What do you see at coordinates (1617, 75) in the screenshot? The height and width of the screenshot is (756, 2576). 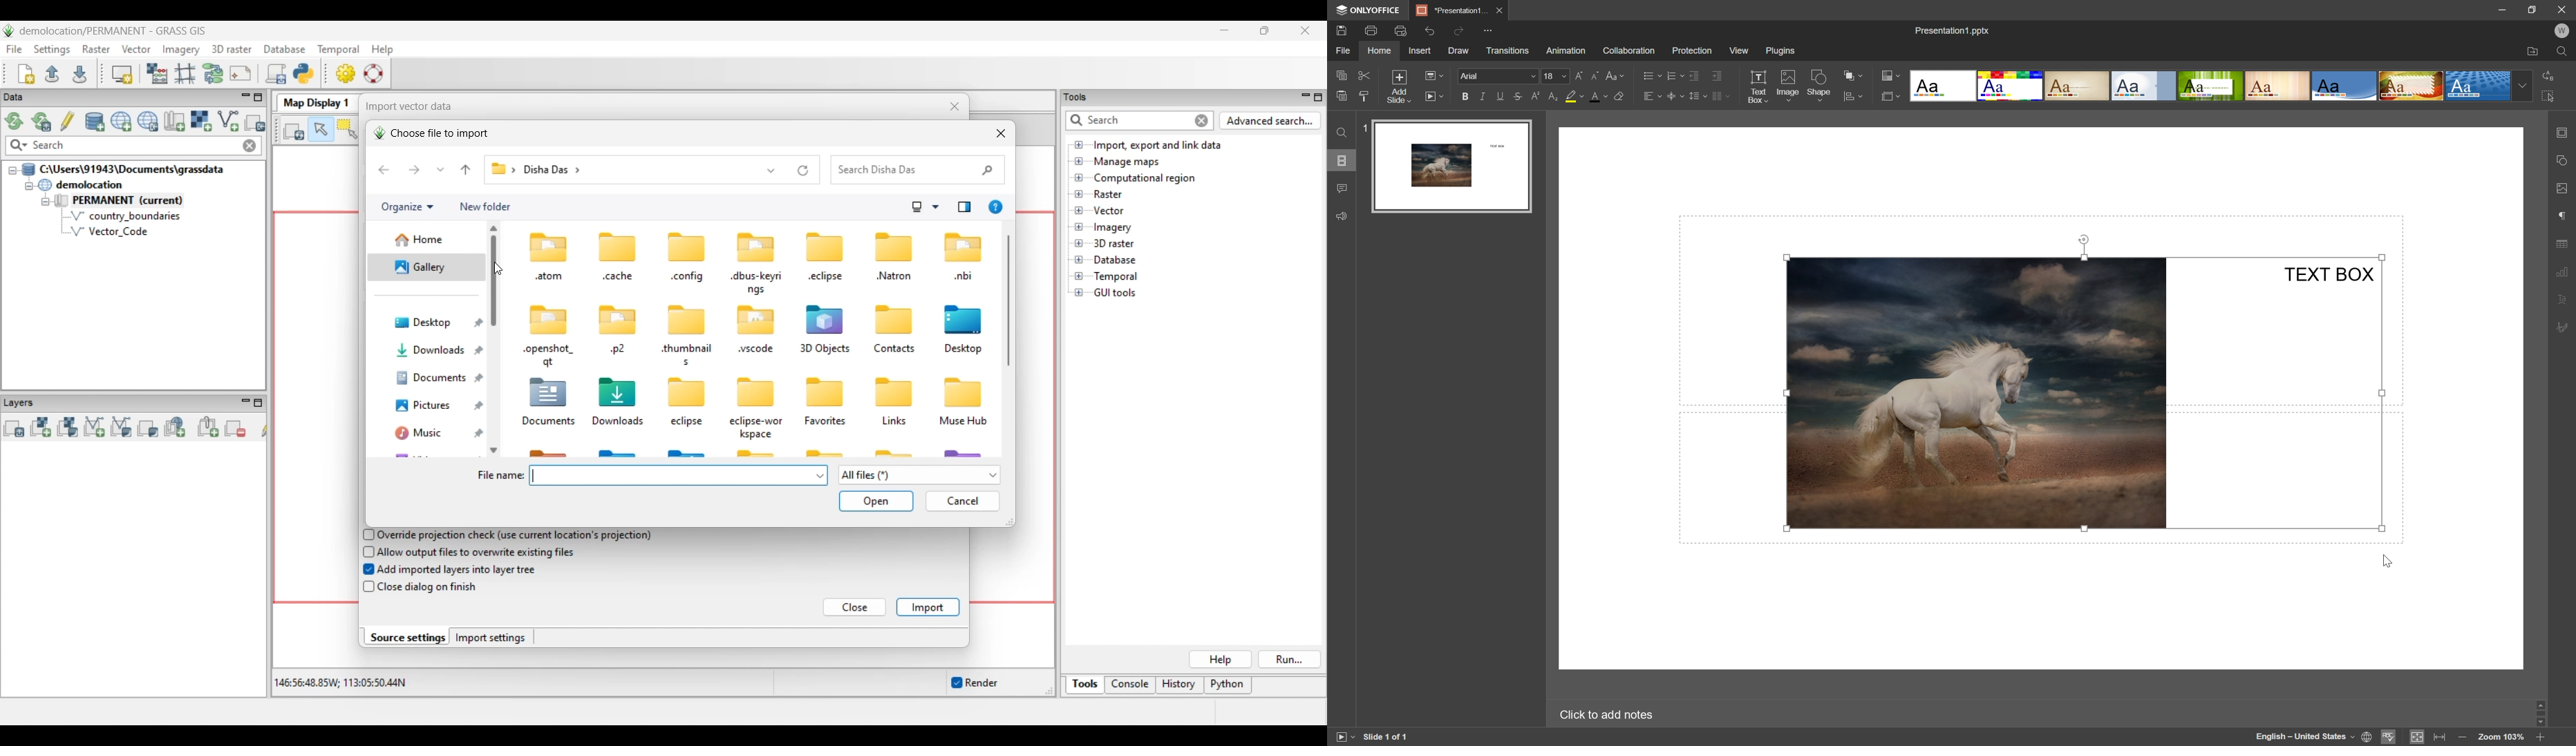 I see `change case` at bounding box center [1617, 75].